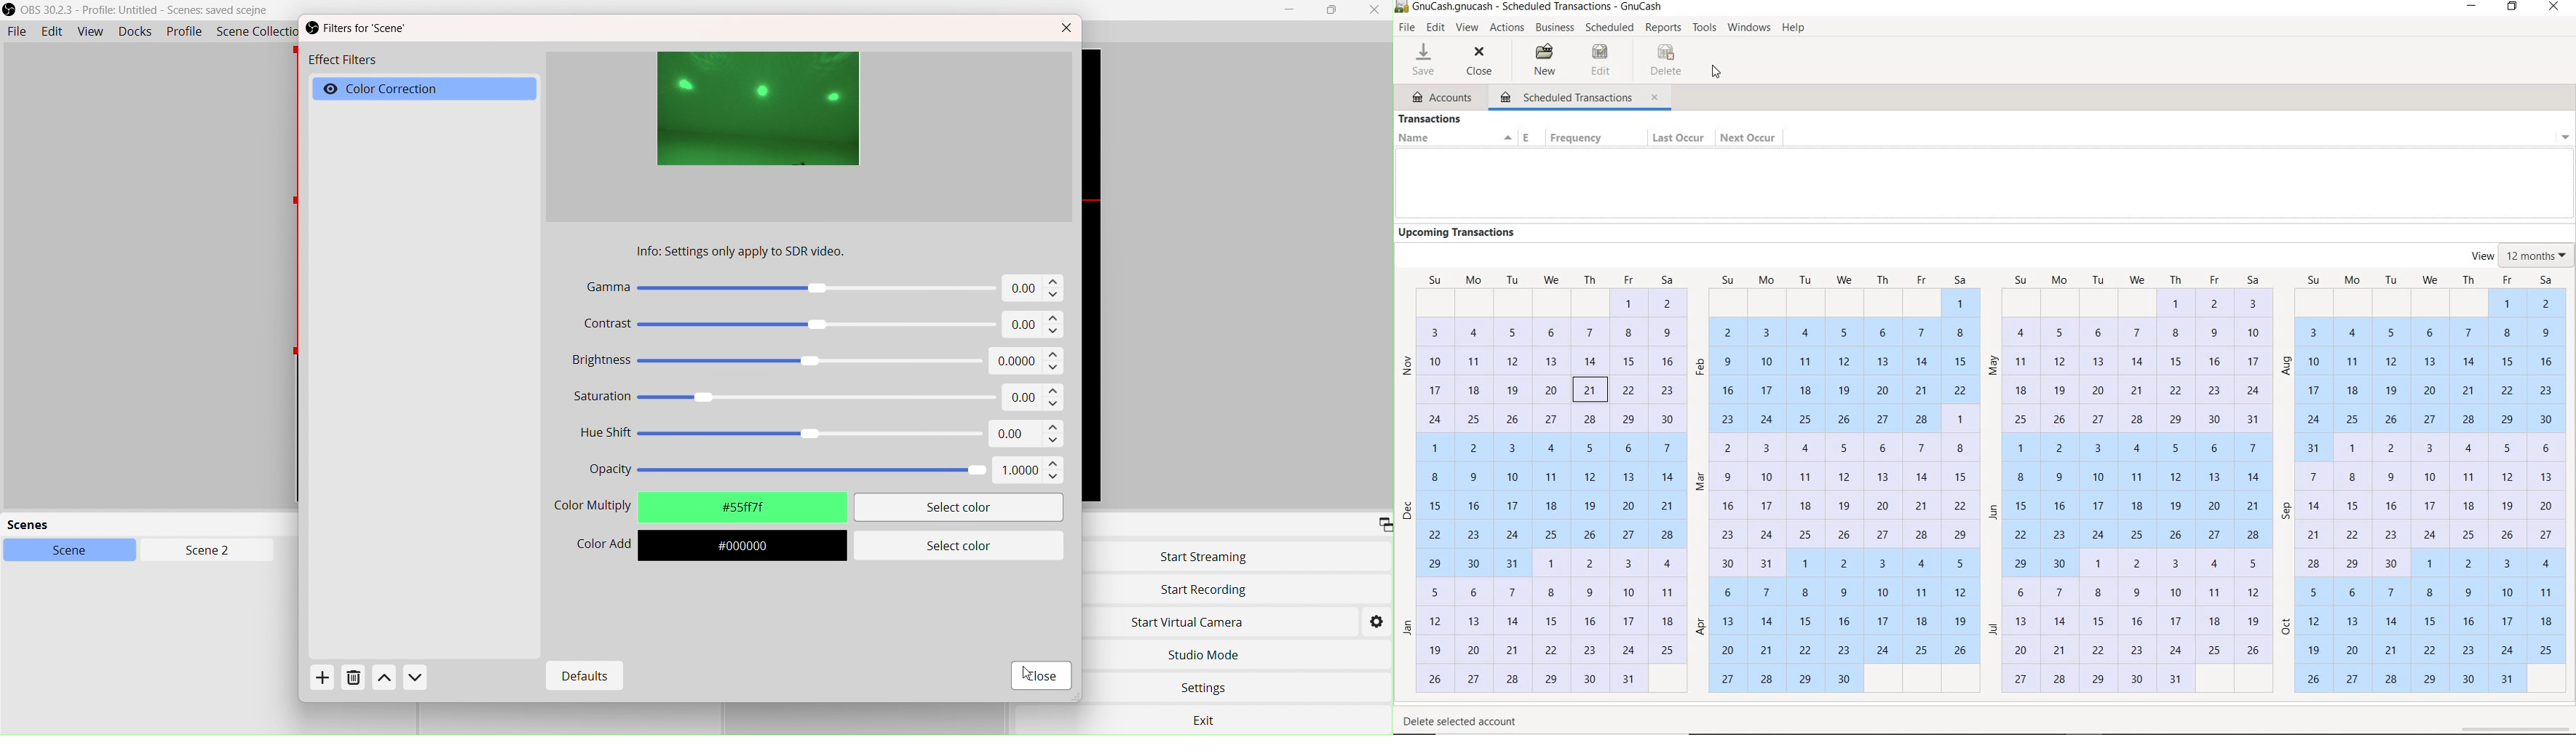  What do you see at coordinates (78, 551) in the screenshot?
I see `Scene` at bounding box center [78, 551].